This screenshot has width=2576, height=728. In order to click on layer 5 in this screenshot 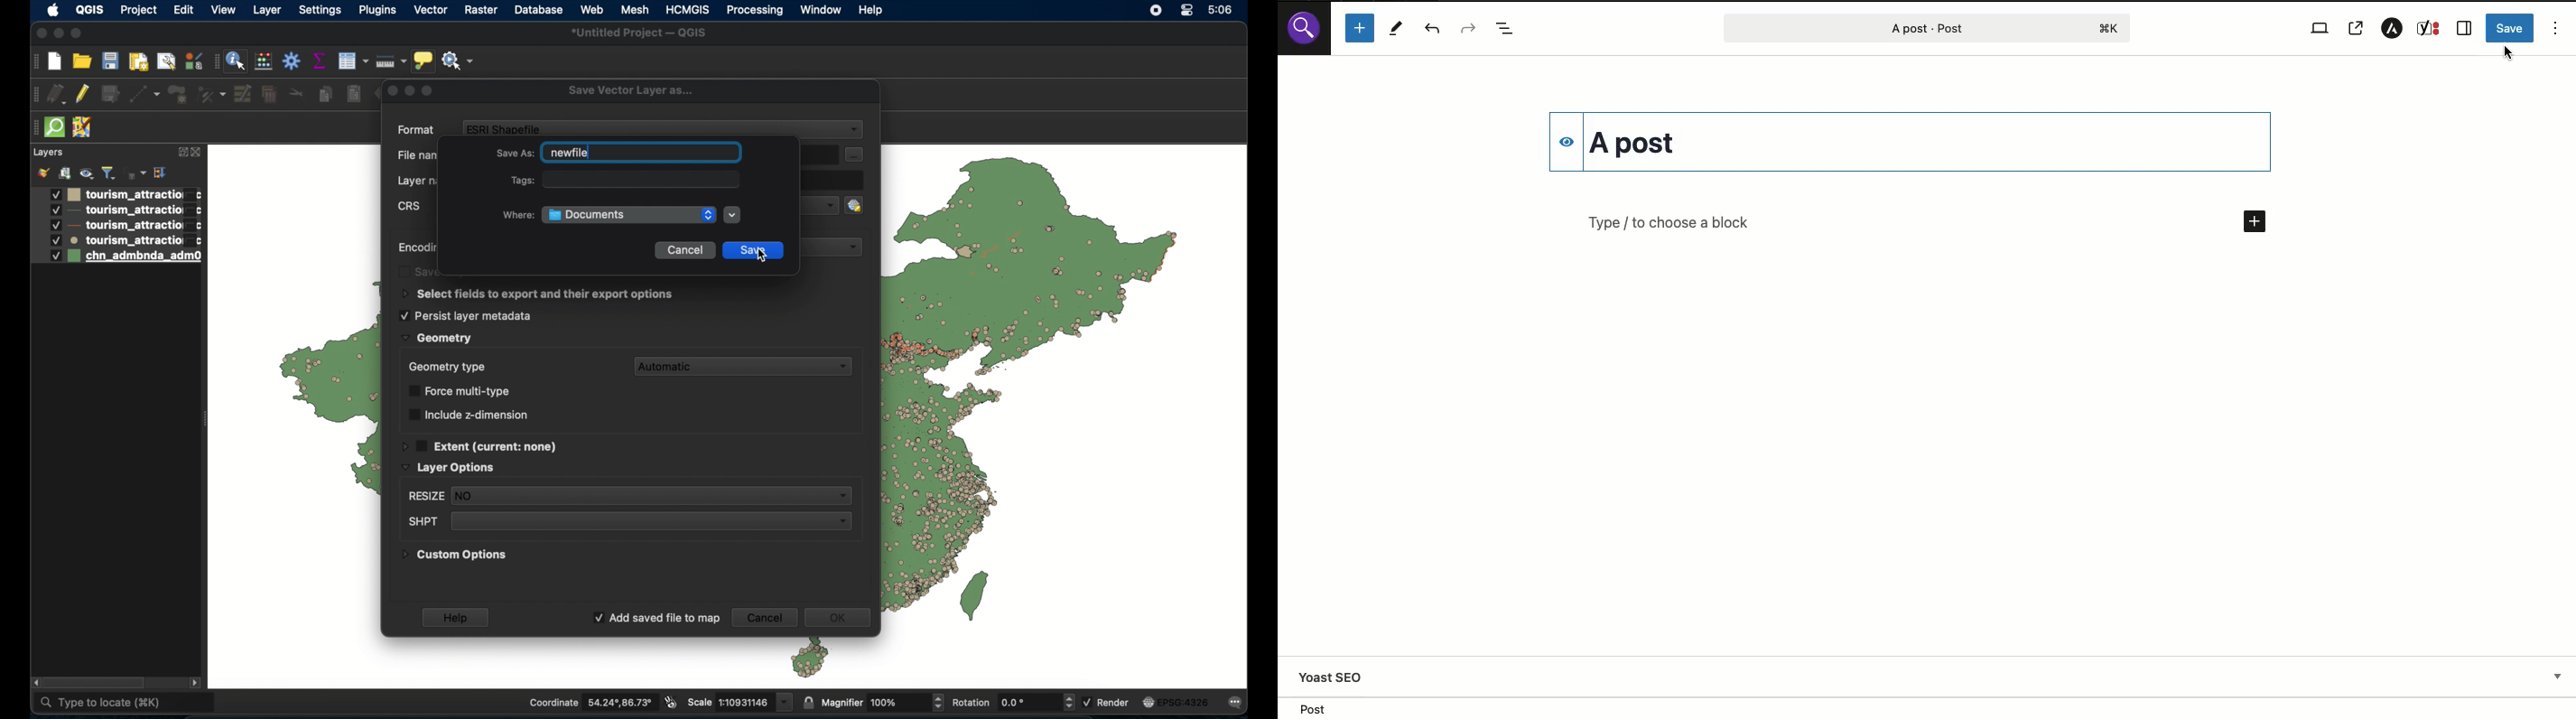, I will do `click(116, 257)`.